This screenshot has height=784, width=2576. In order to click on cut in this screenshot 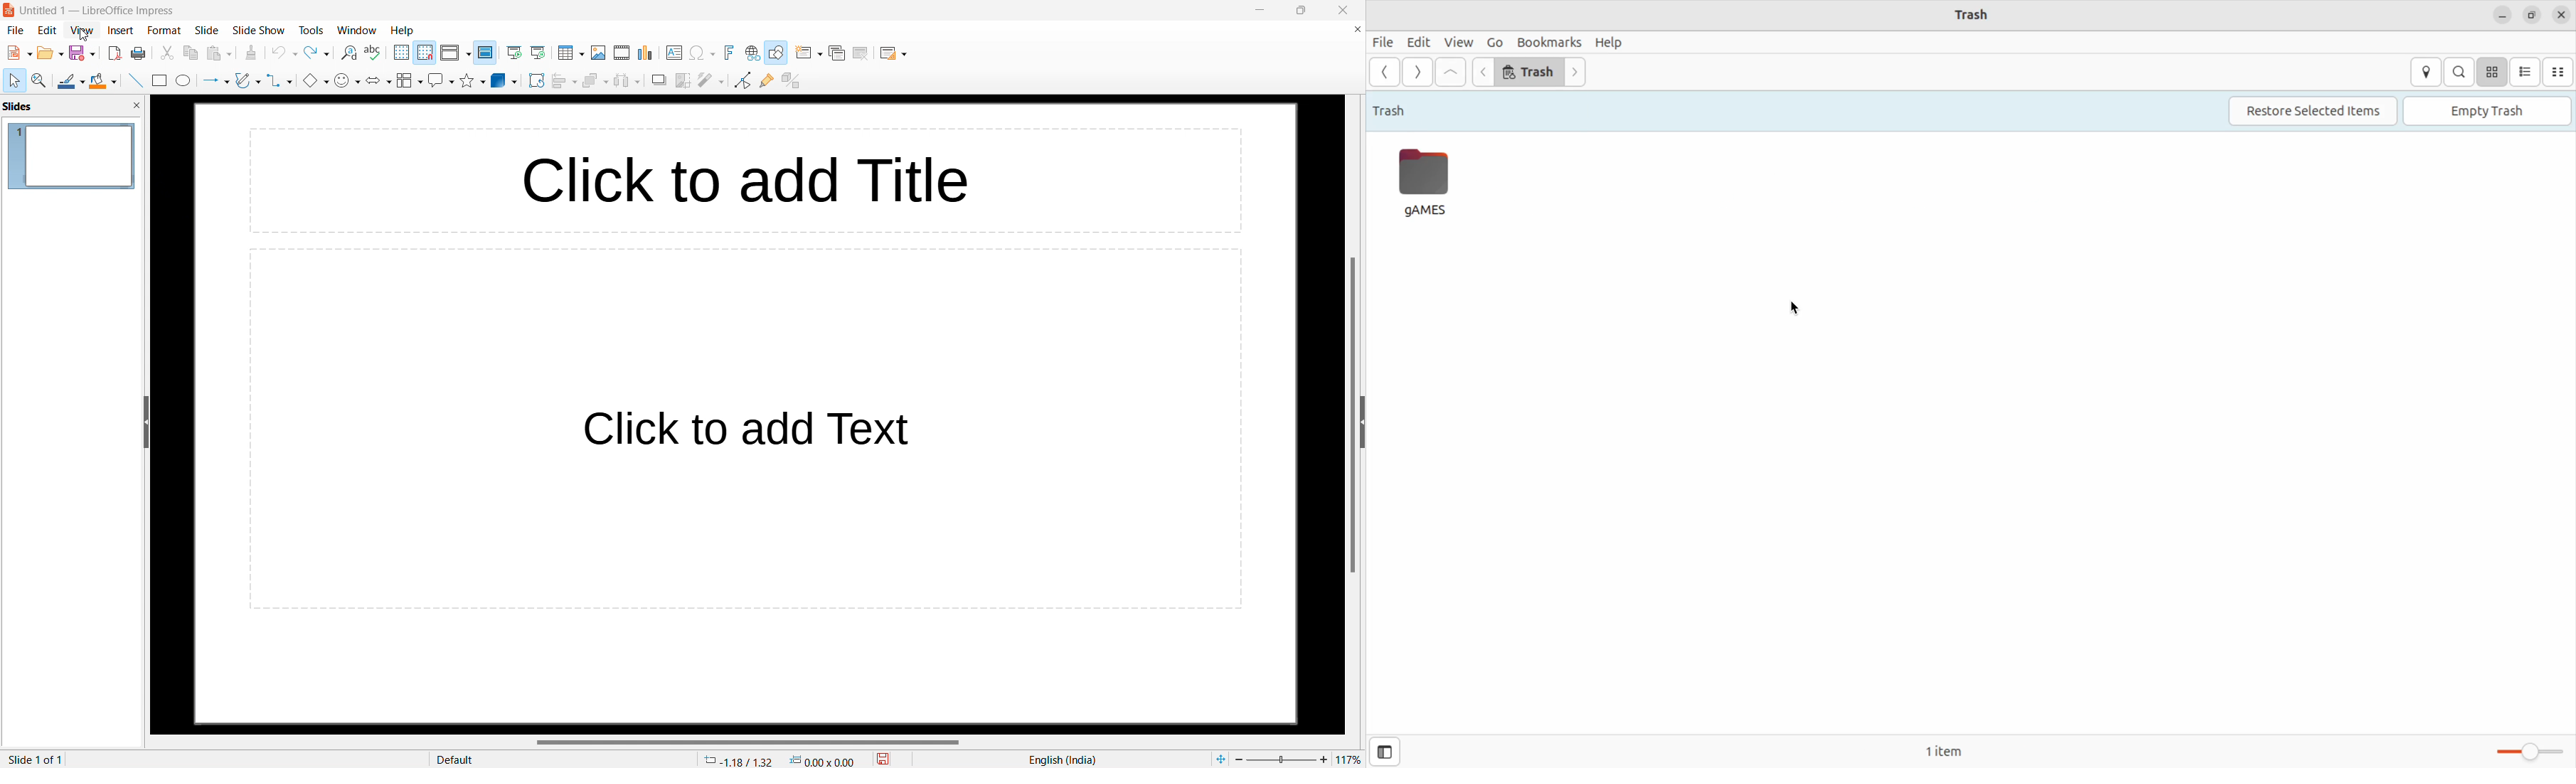, I will do `click(167, 53)`.